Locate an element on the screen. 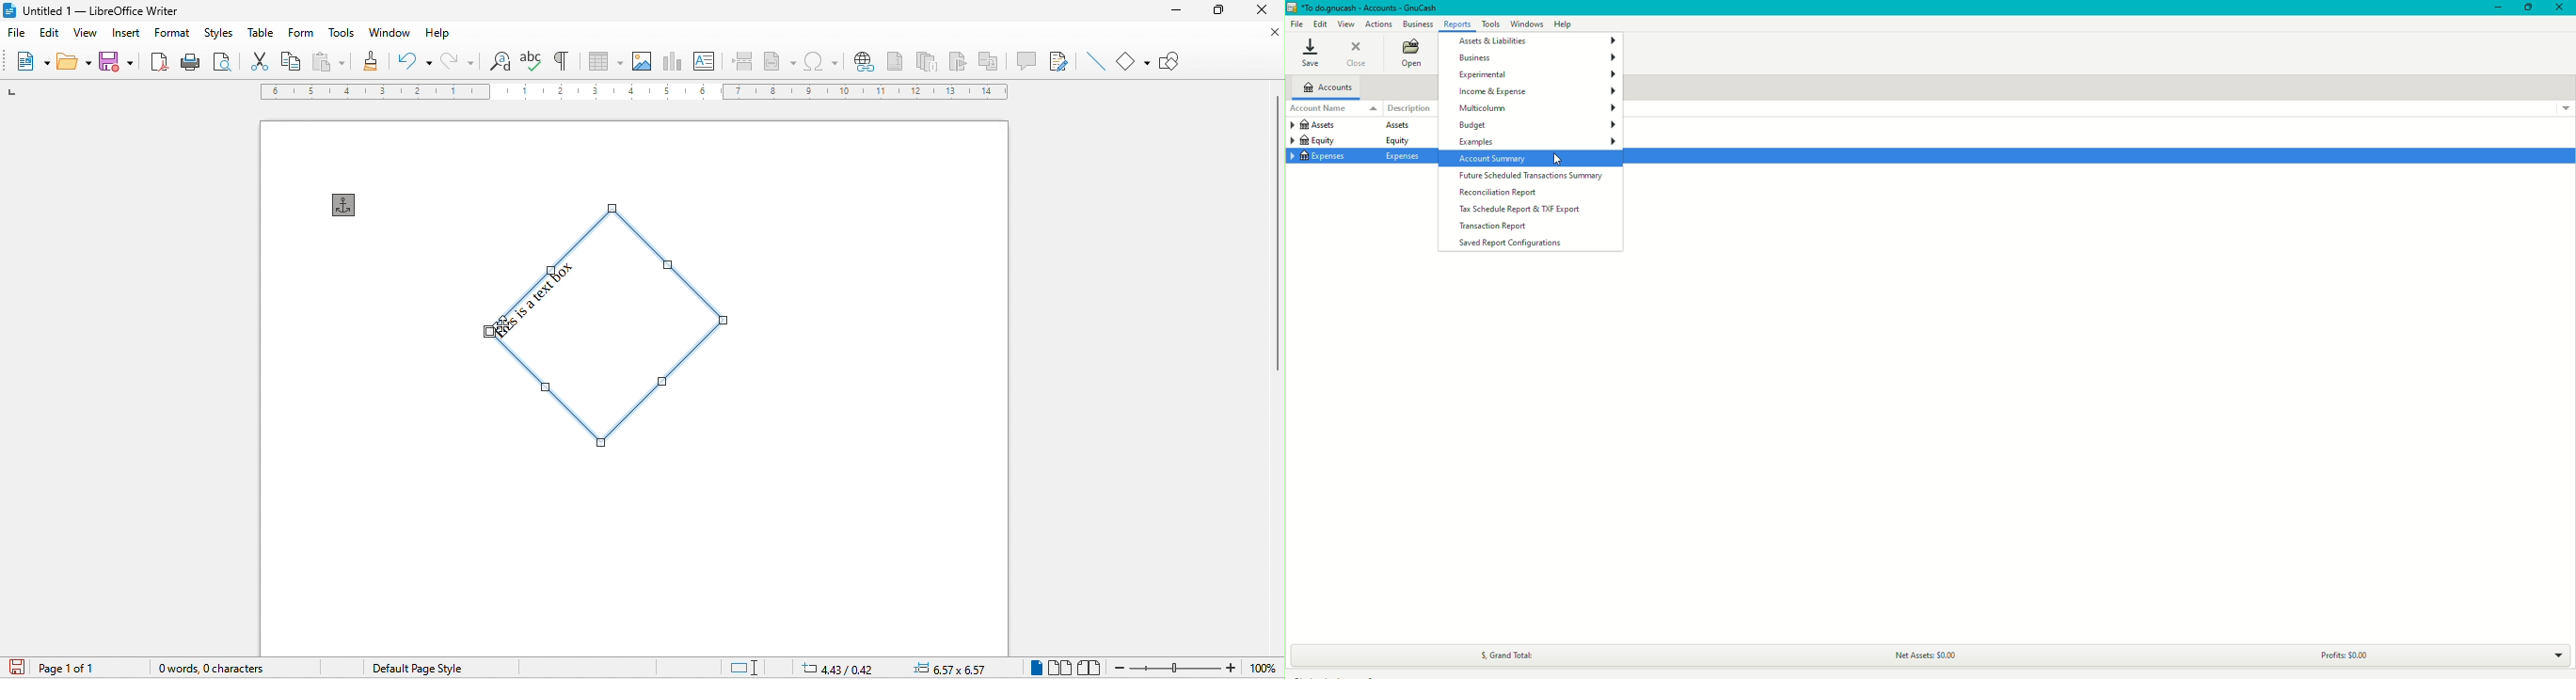 The image size is (2576, 700). standard selection is located at coordinates (749, 666).